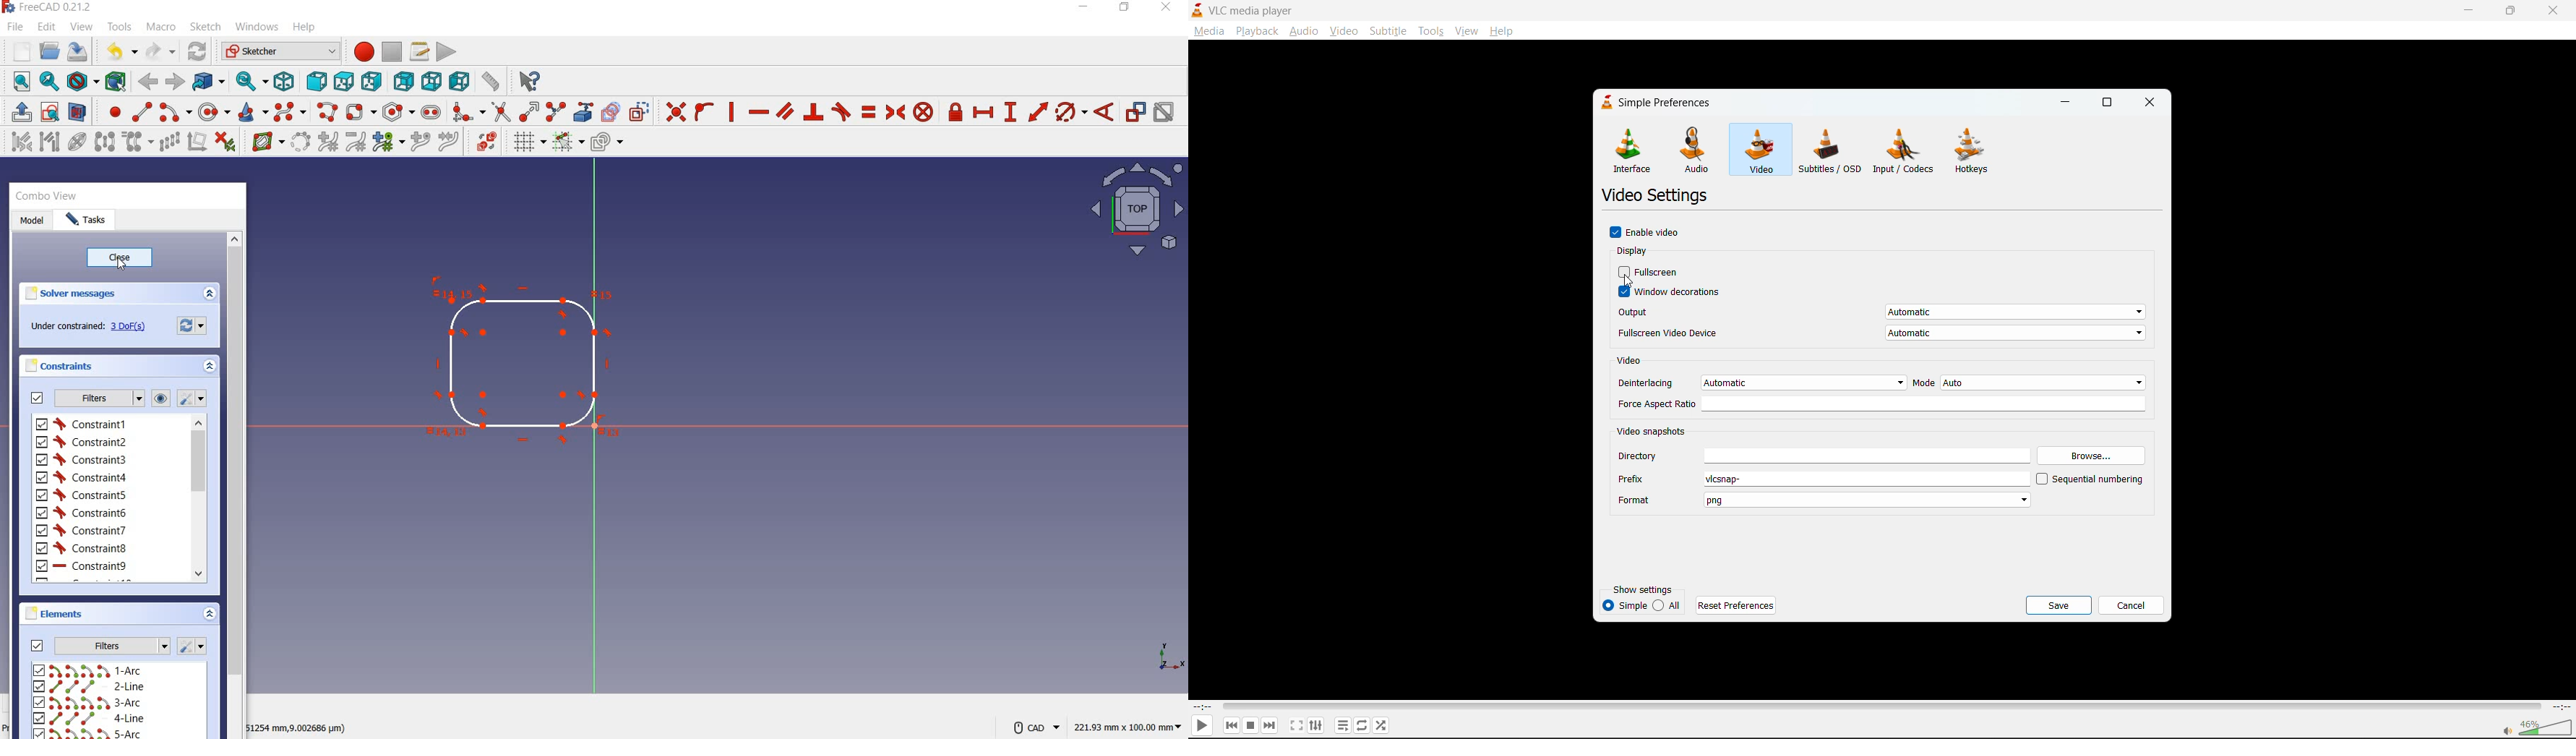 This screenshot has height=756, width=2576. What do you see at coordinates (1360, 725) in the screenshot?
I see `loop` at bounding box center [1360, 725].